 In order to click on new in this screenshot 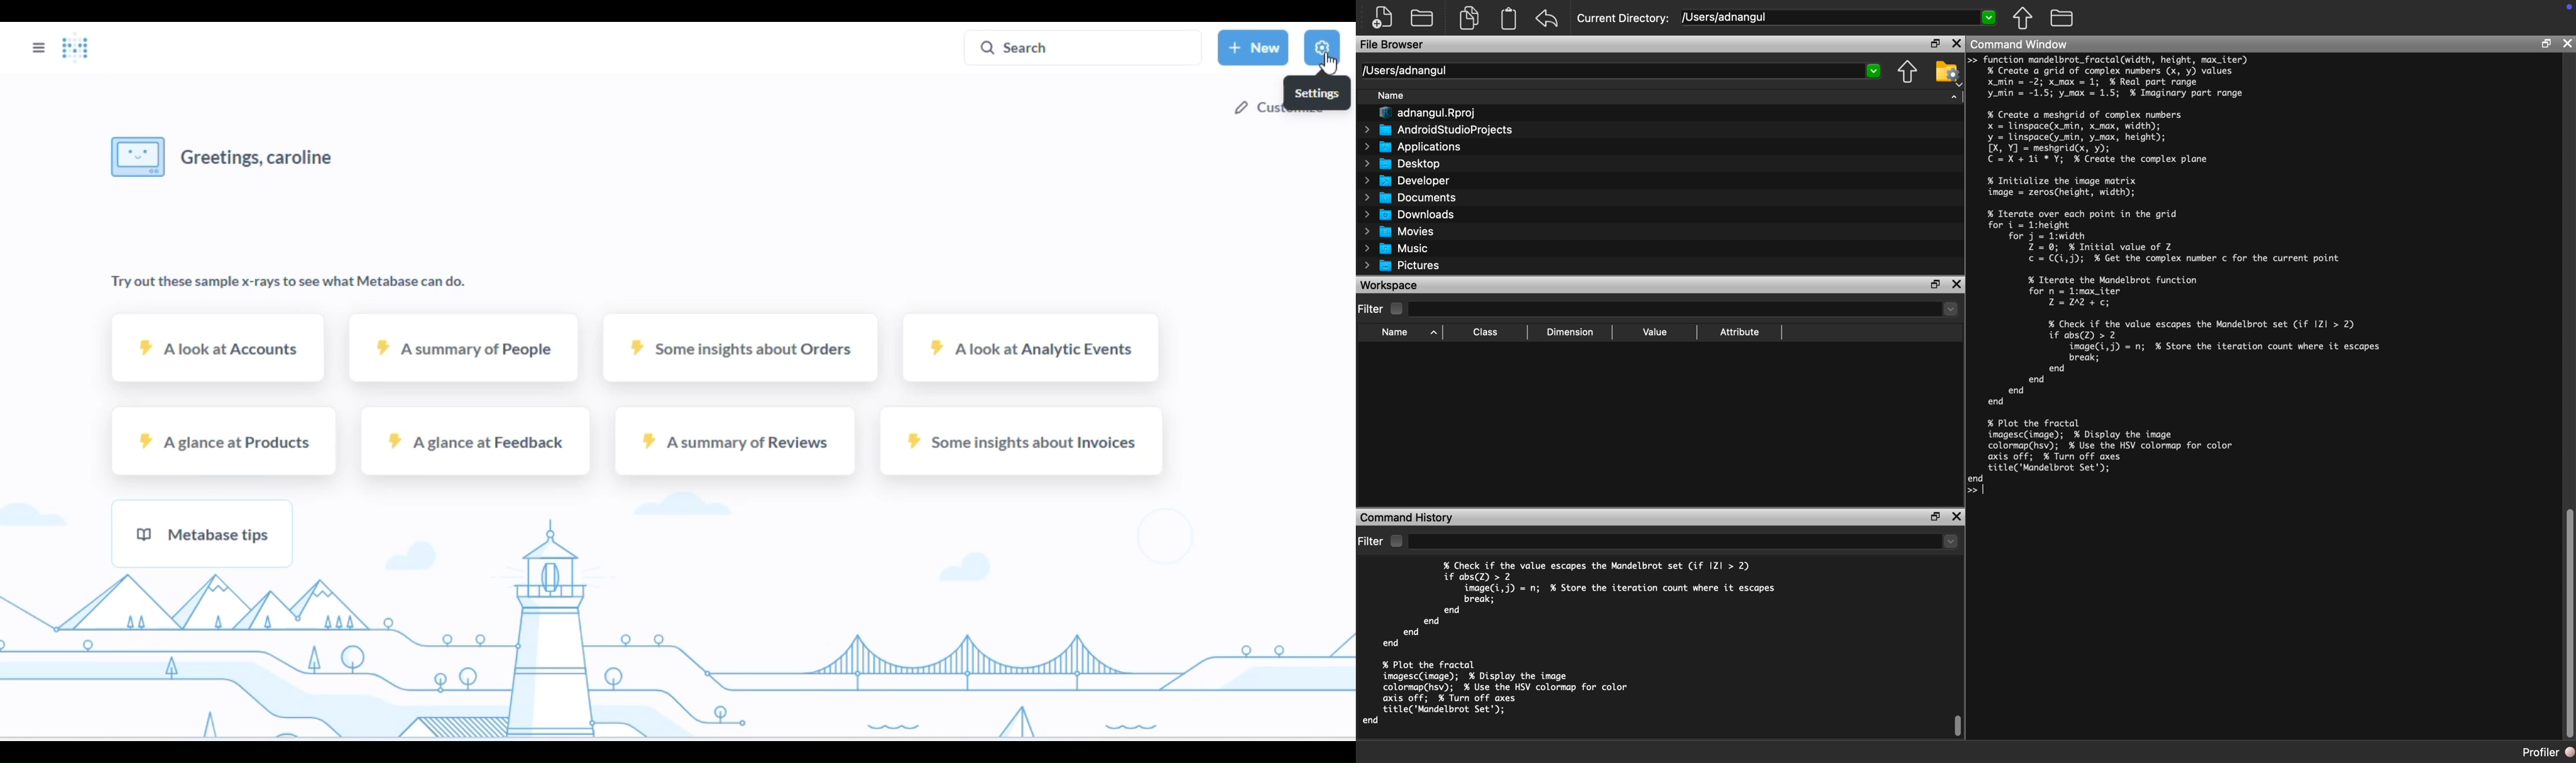, I will do `click(1254, 47)`.